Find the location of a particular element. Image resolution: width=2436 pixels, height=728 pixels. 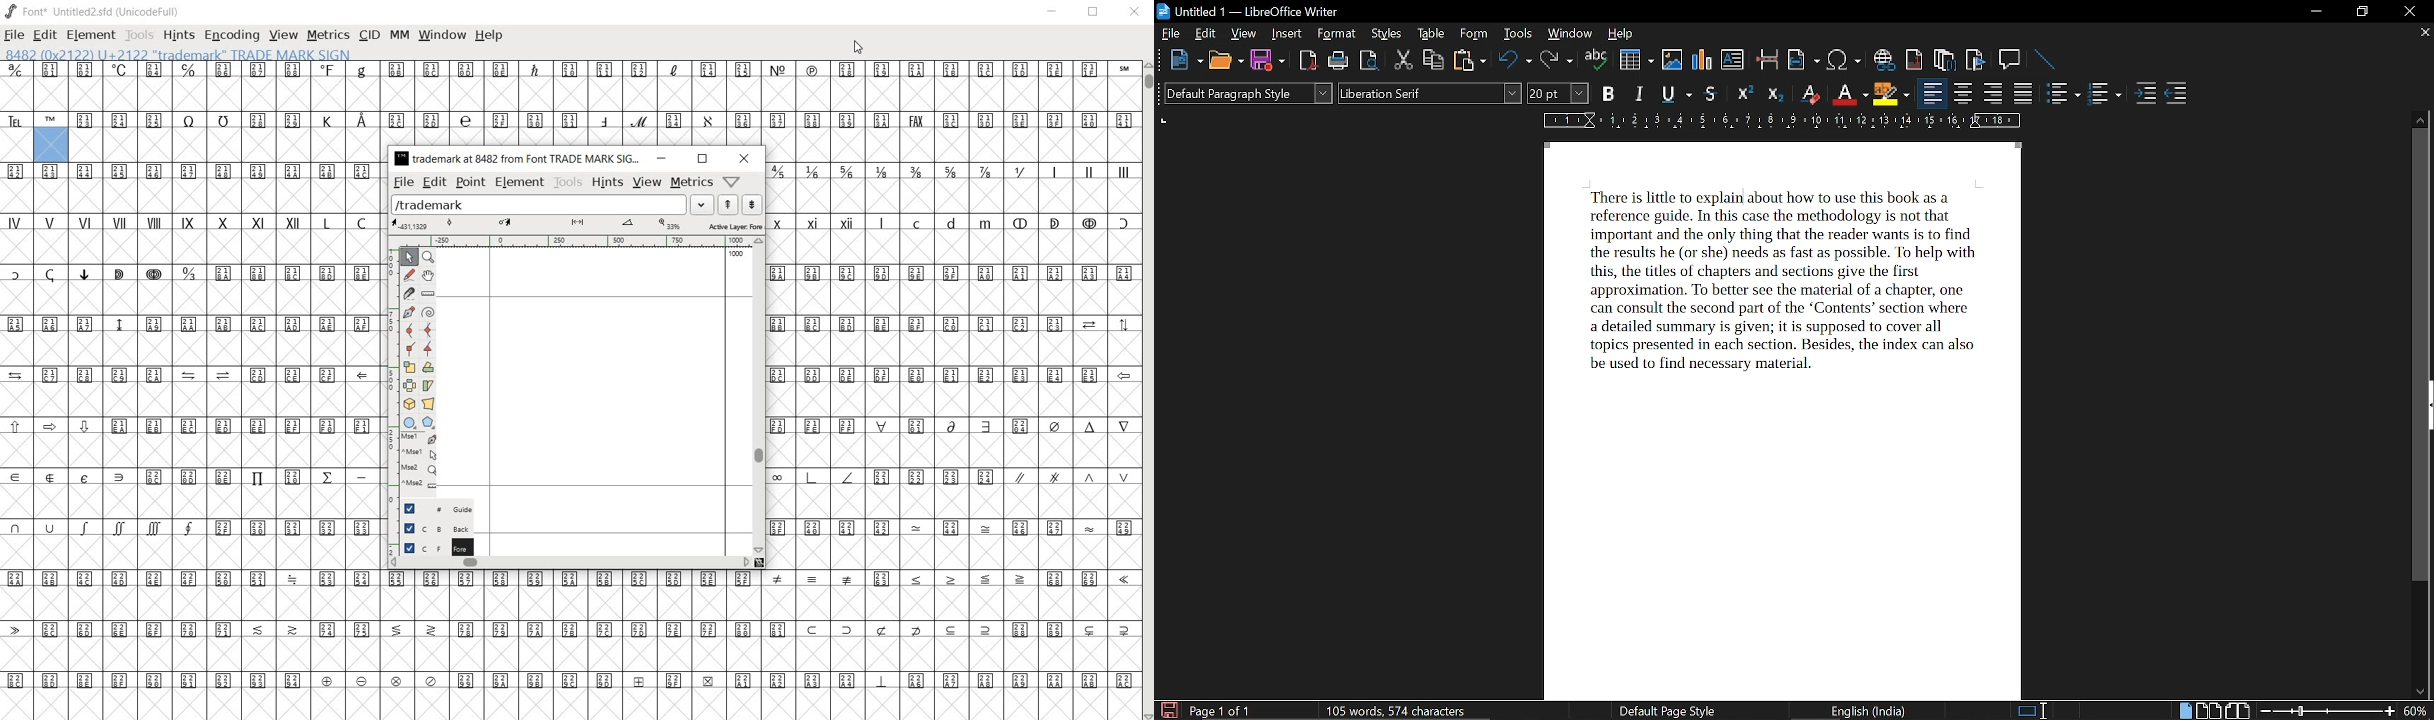

close is located at coordinates (2407, 12).